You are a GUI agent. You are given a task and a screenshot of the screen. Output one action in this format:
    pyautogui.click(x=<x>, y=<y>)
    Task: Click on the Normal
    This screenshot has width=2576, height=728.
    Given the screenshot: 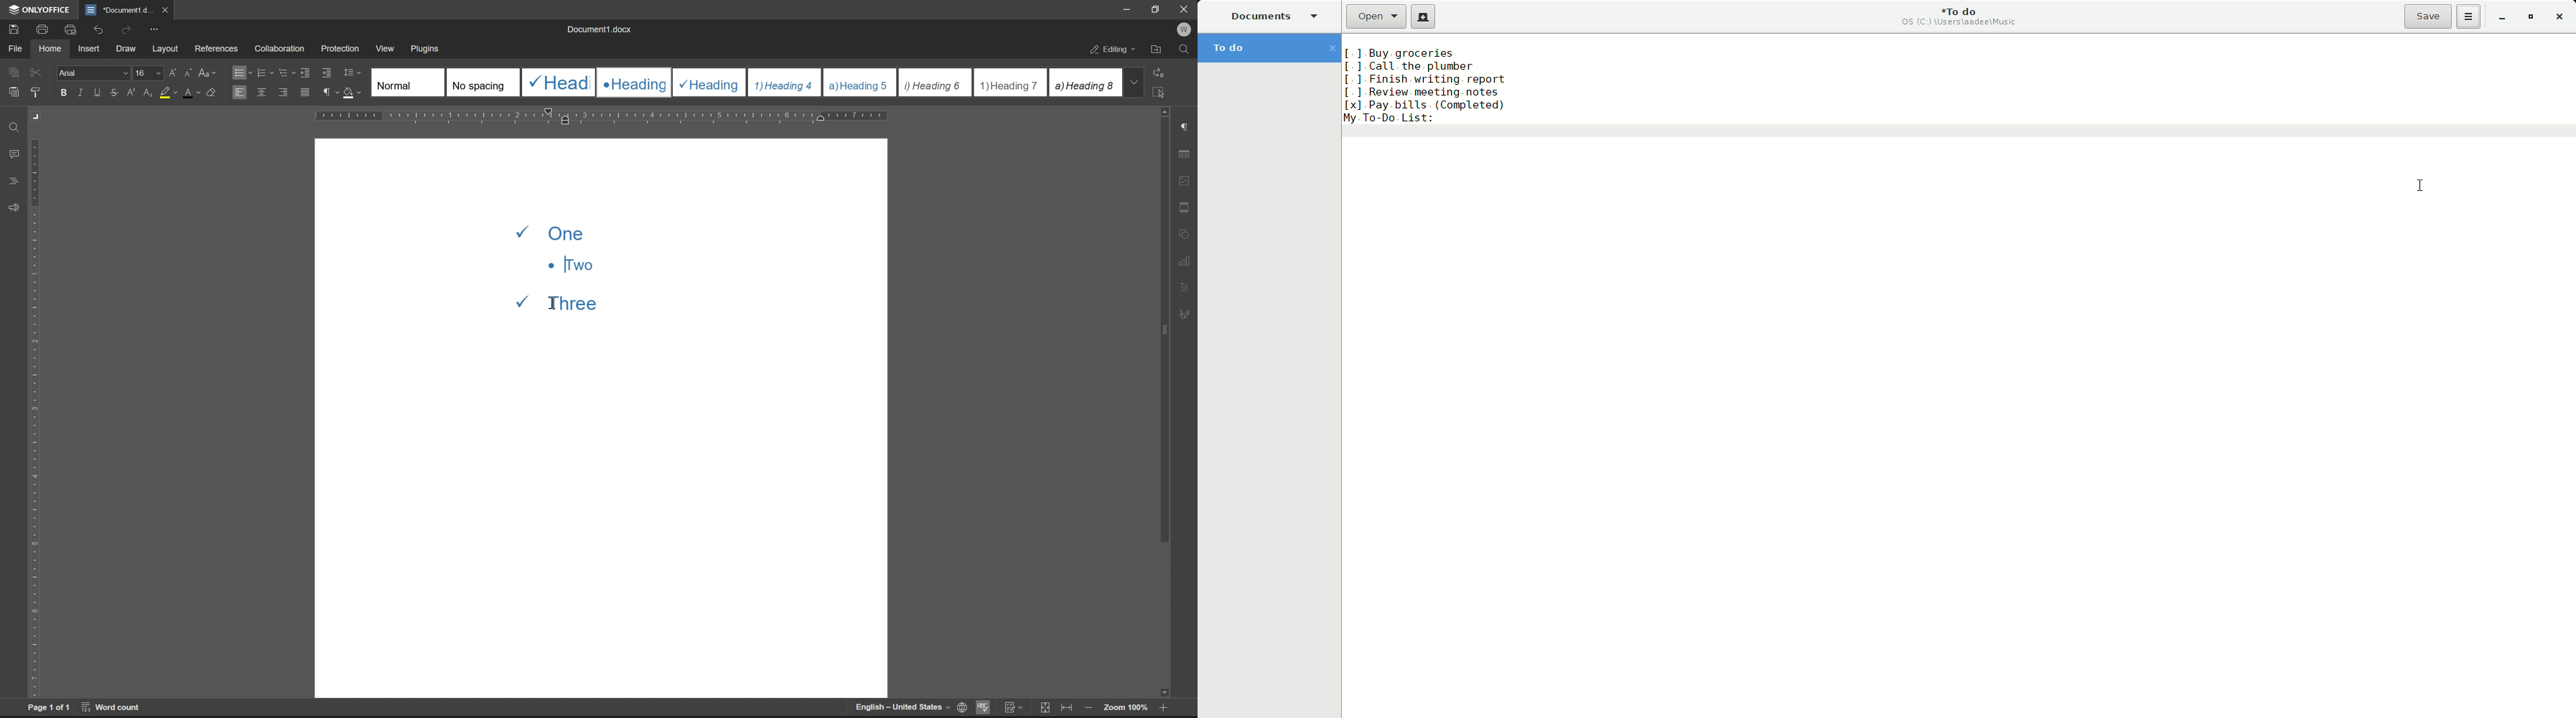 What is the action you would take?
    pyautogui.click(x=408, y=81)
    